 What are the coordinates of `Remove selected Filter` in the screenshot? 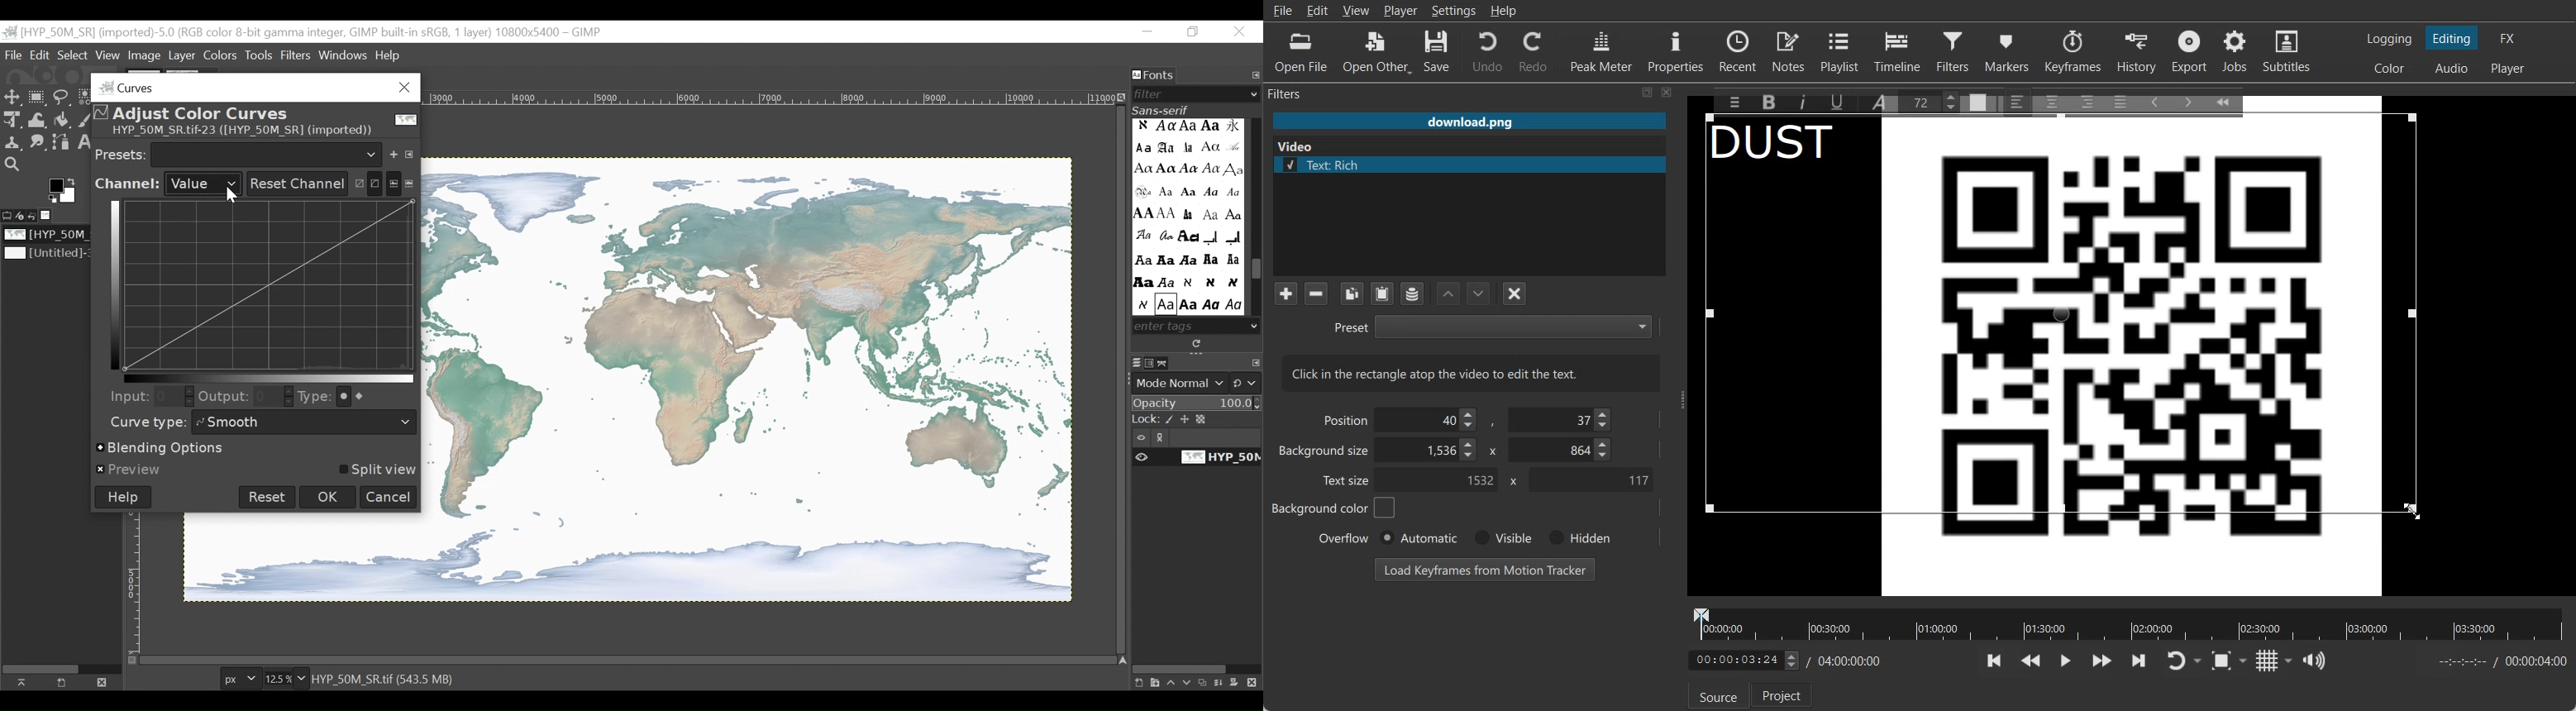 It's located at (1315, 293).